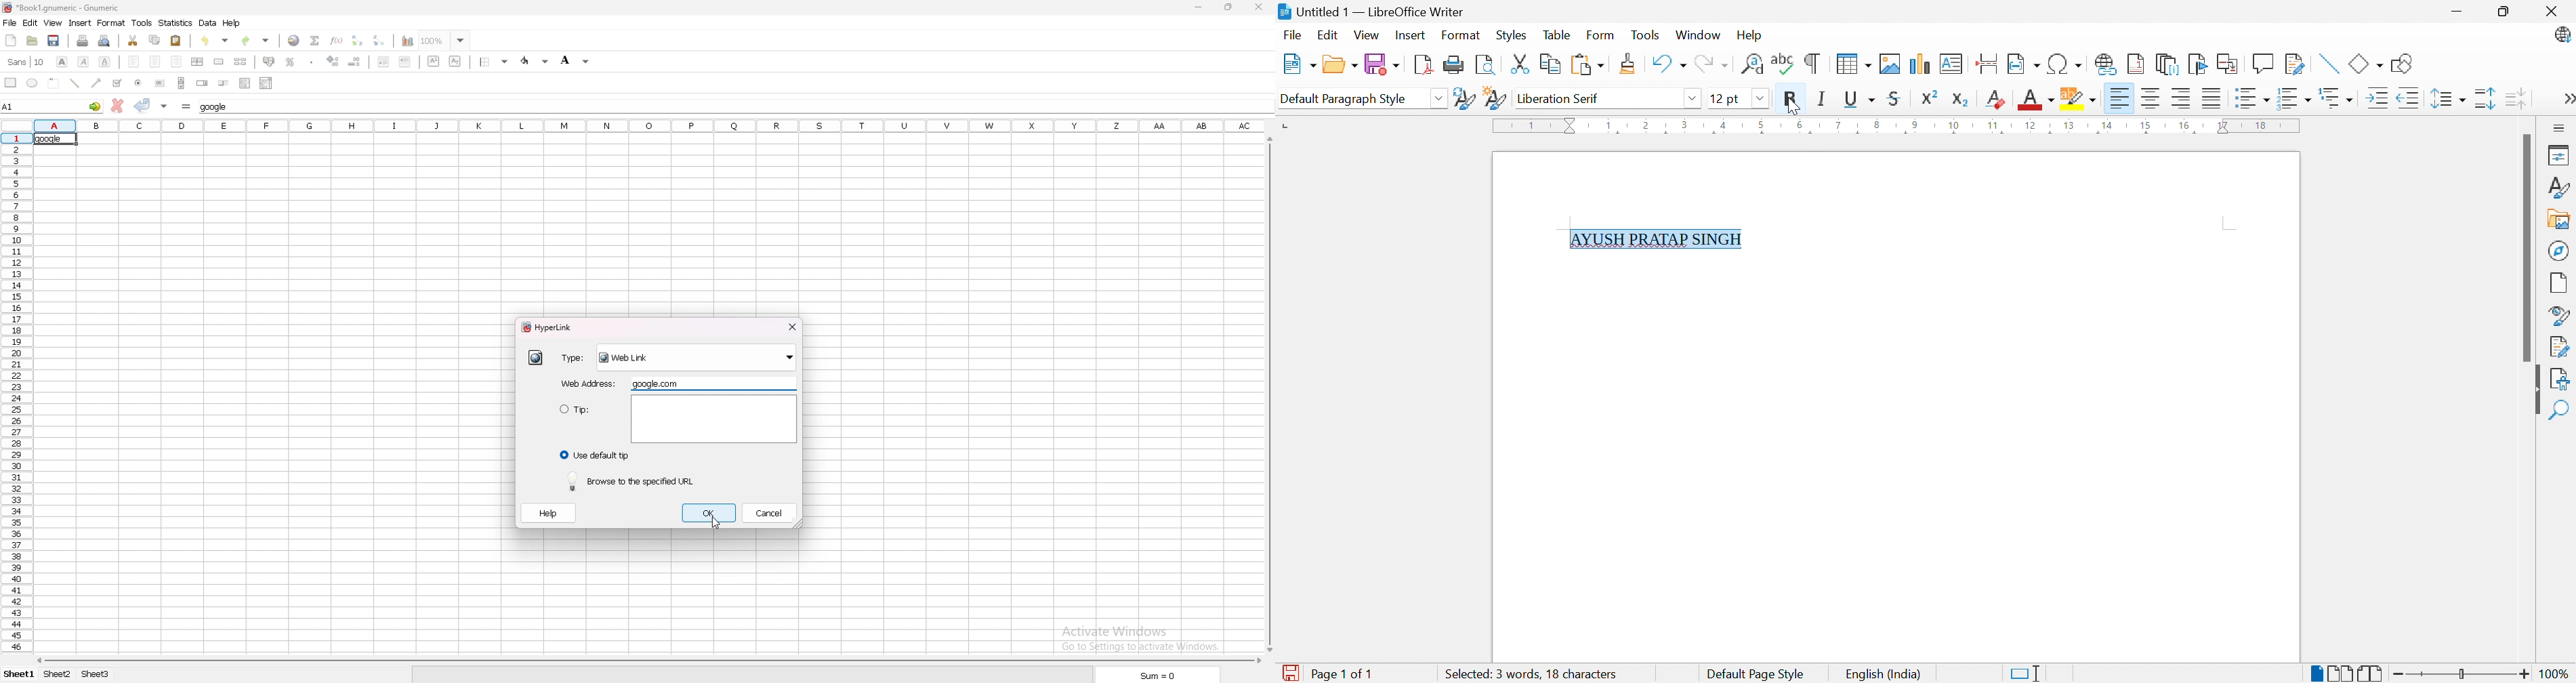  I want to click on help, so click(547, 512).